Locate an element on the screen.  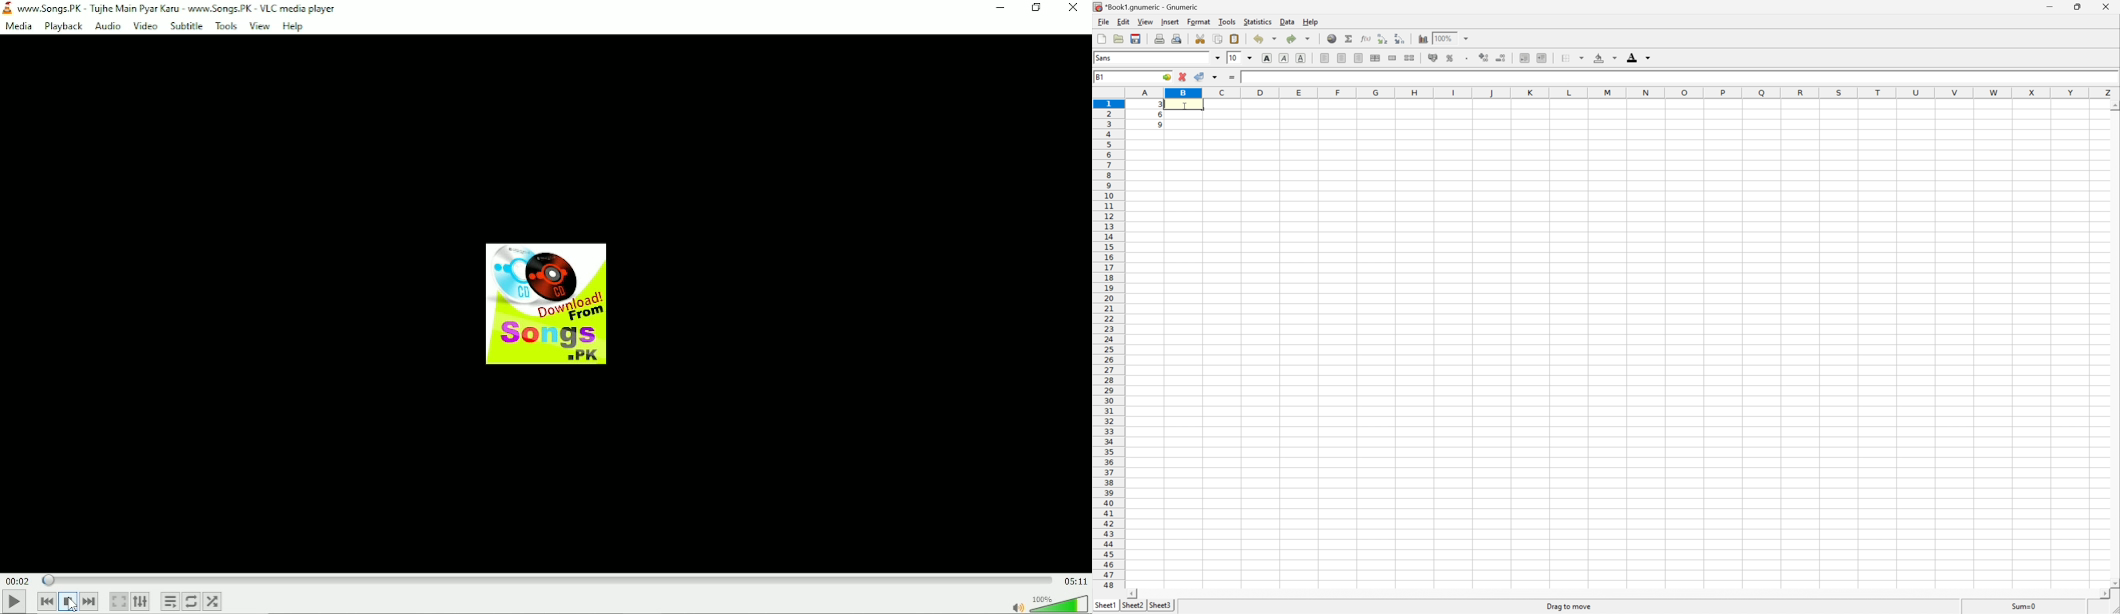
Edit is located at coordinates (1123, 21).